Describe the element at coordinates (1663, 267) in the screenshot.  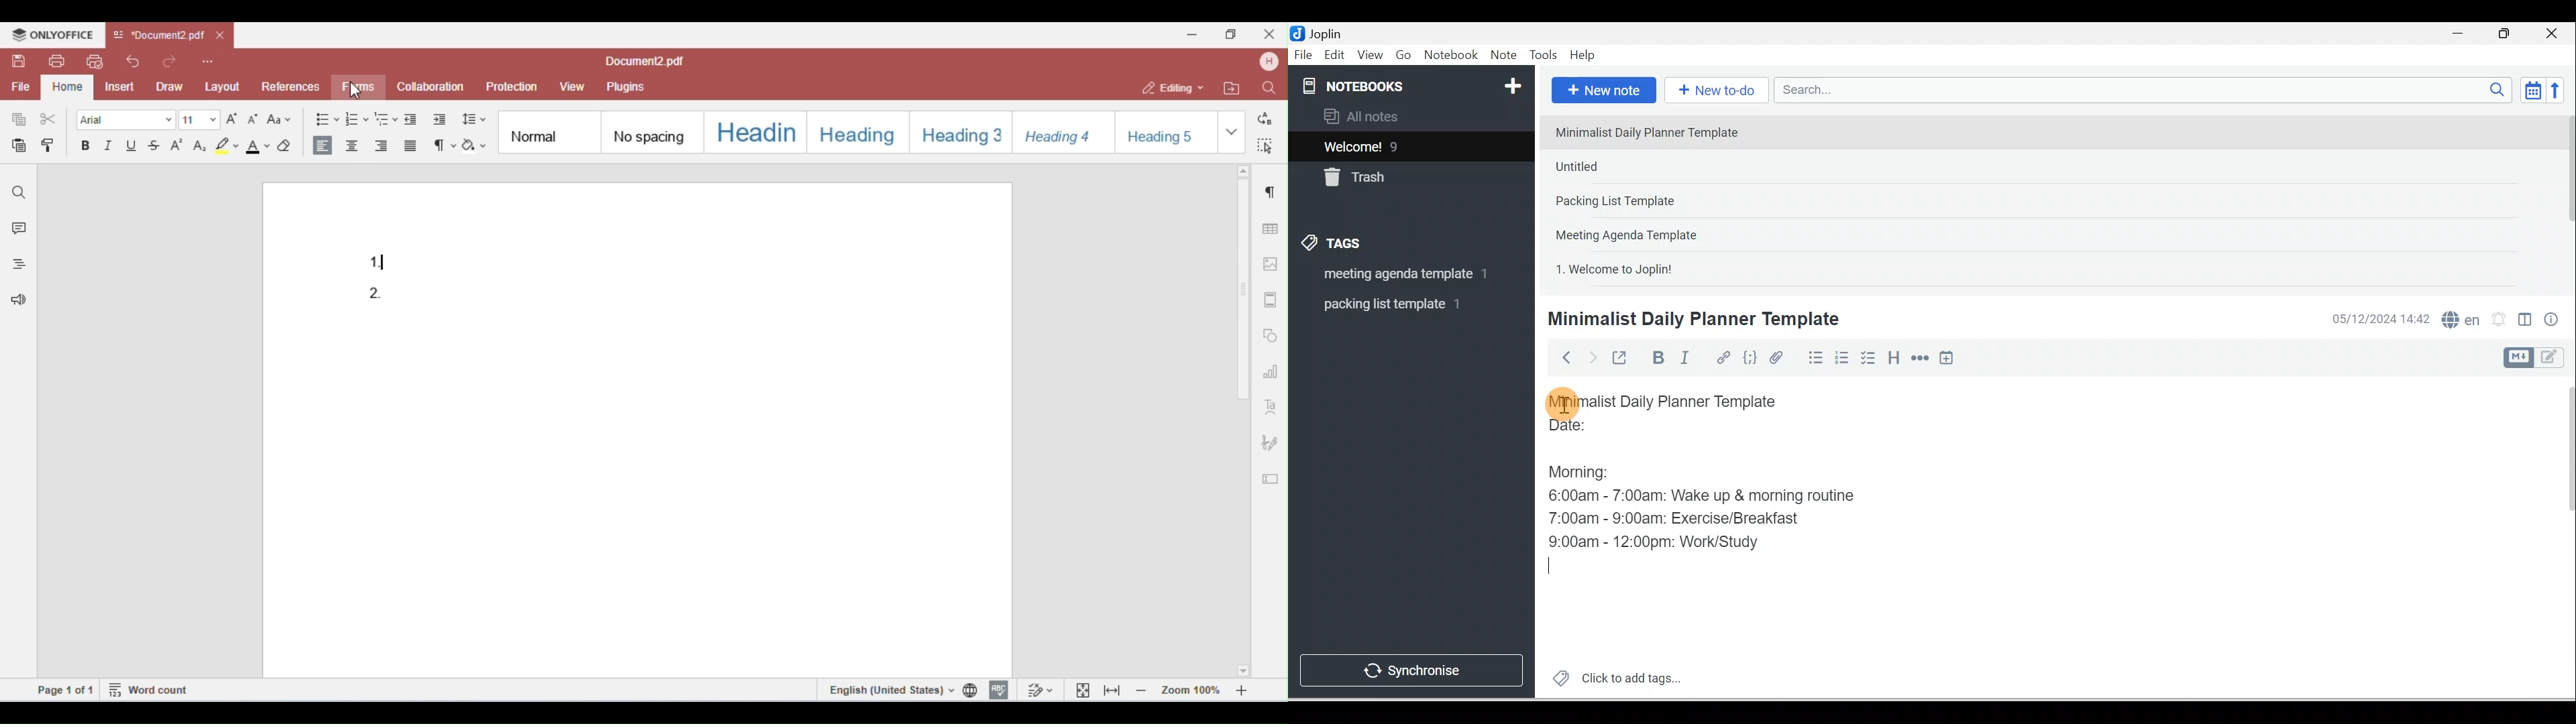
I see `Note 5` at that location.